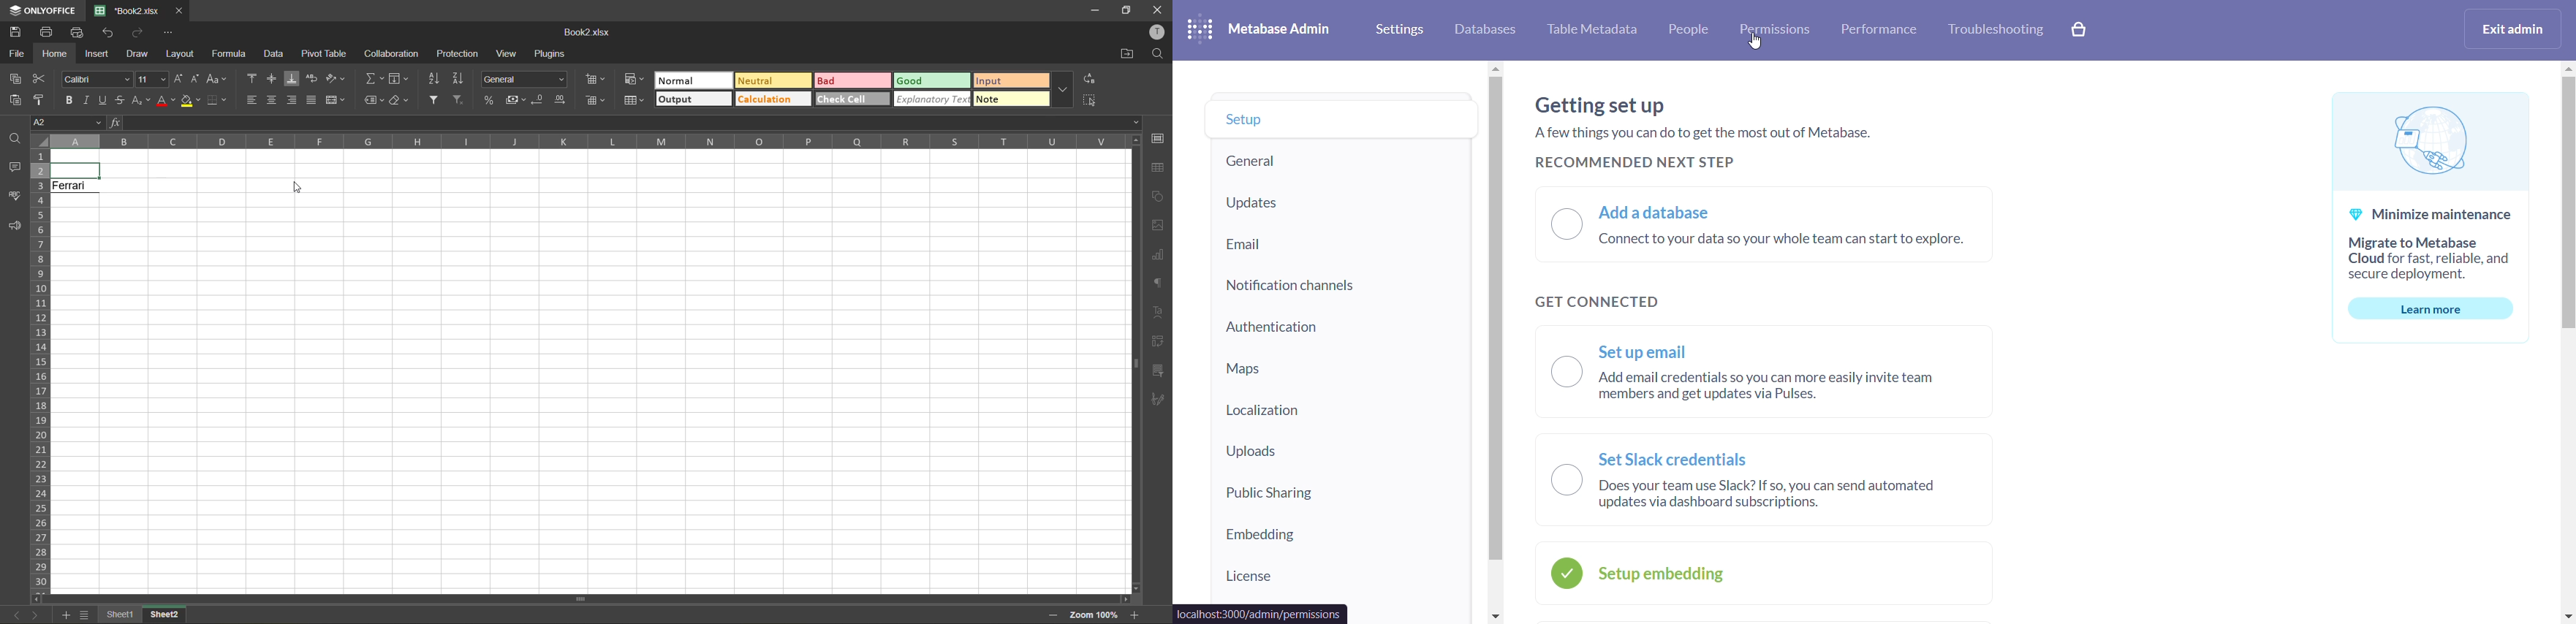 The image size is (2576, 644). Describe the element at coordinates (1284, 28) in the screenshot. I see `metabase admin` at that location.